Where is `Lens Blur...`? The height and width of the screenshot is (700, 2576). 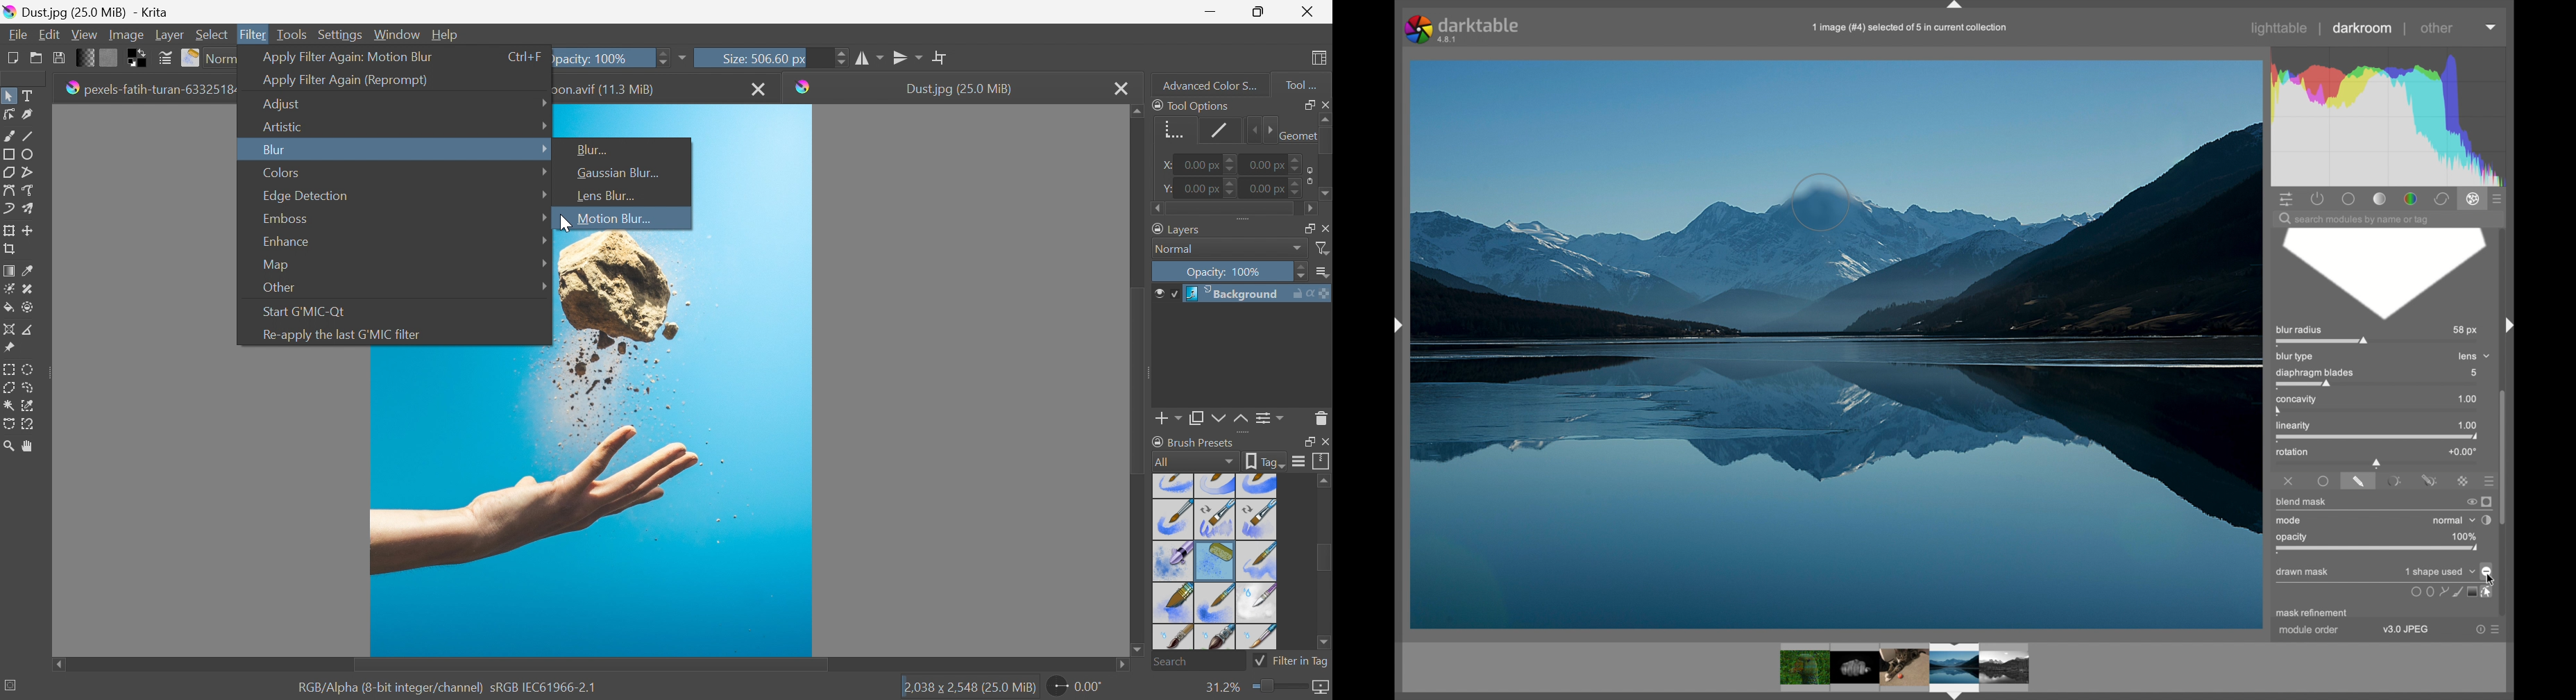
Lens Blur... is located at coordinates (604, 195).